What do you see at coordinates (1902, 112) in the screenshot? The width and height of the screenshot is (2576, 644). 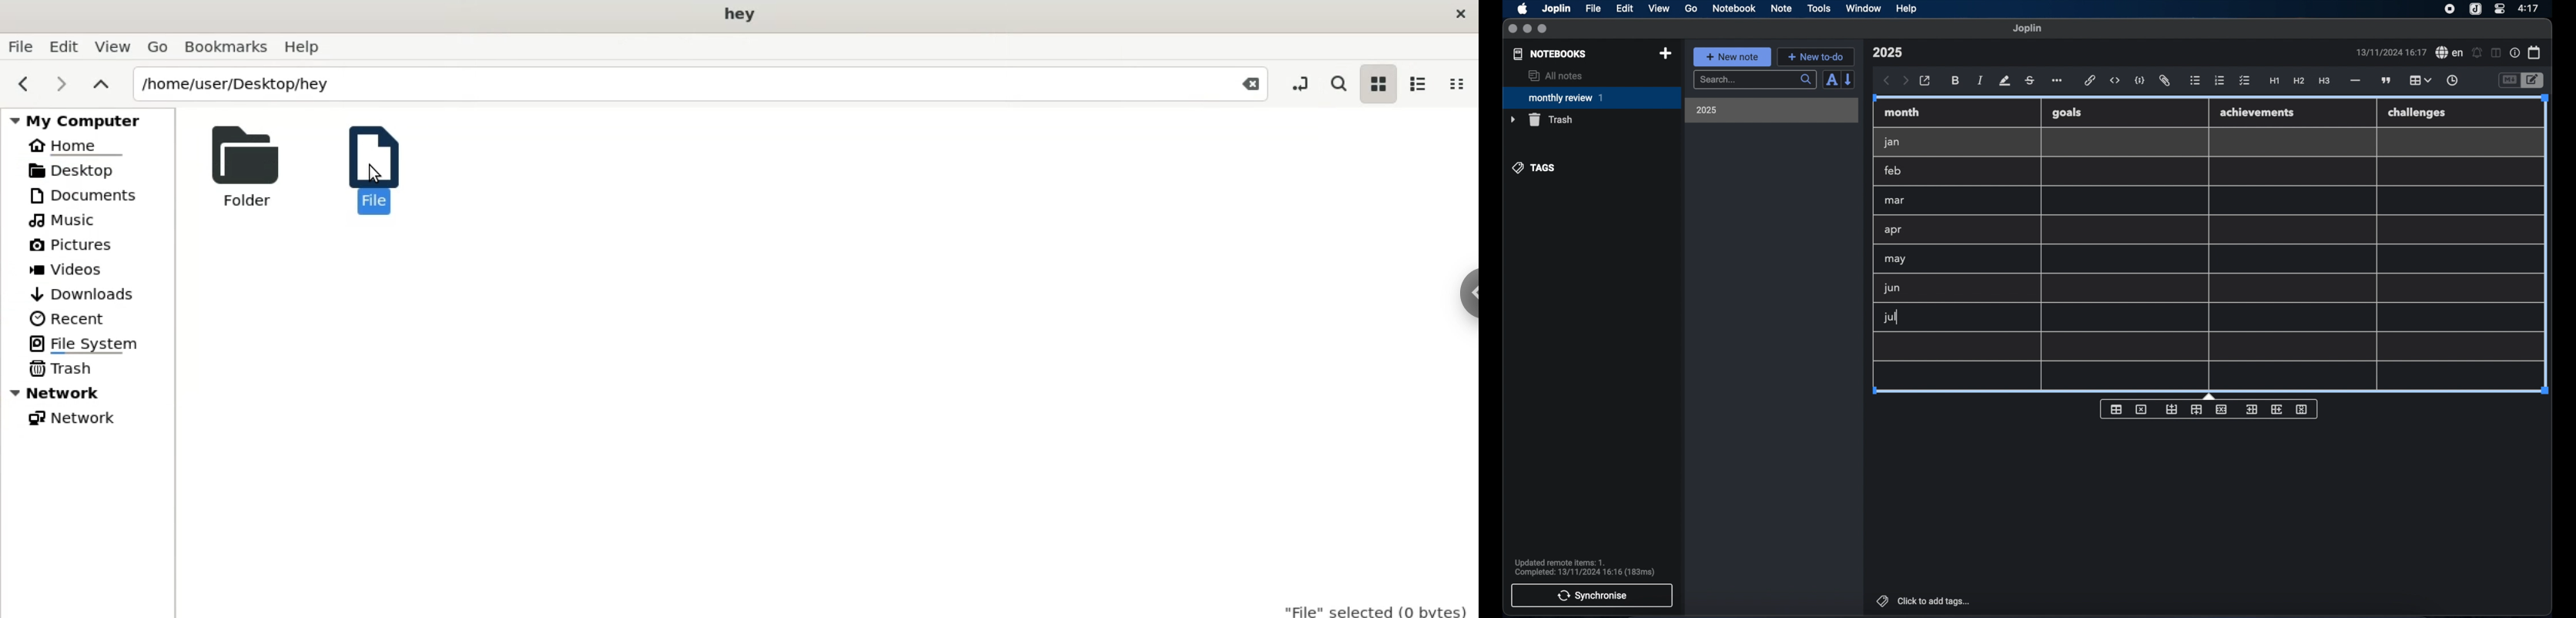 I see `month` at bounding box center [1902, 112].